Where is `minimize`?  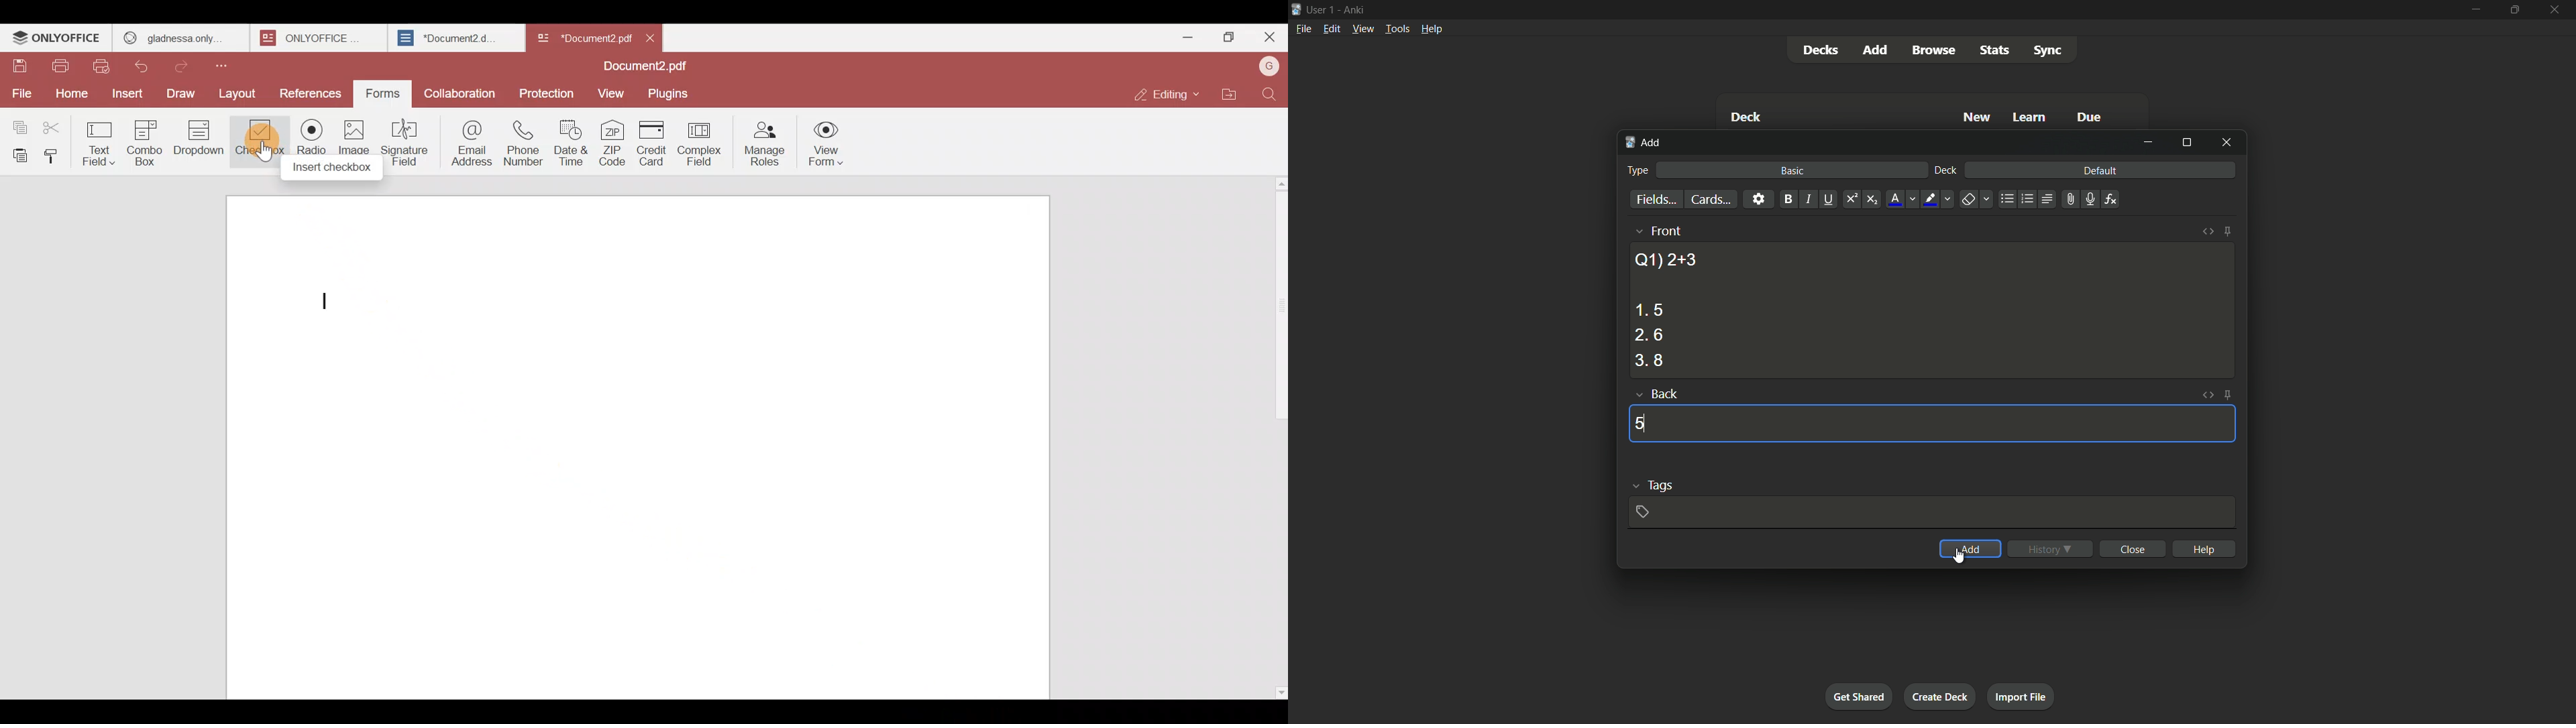
minimize is located at coordinates (2148, 142).